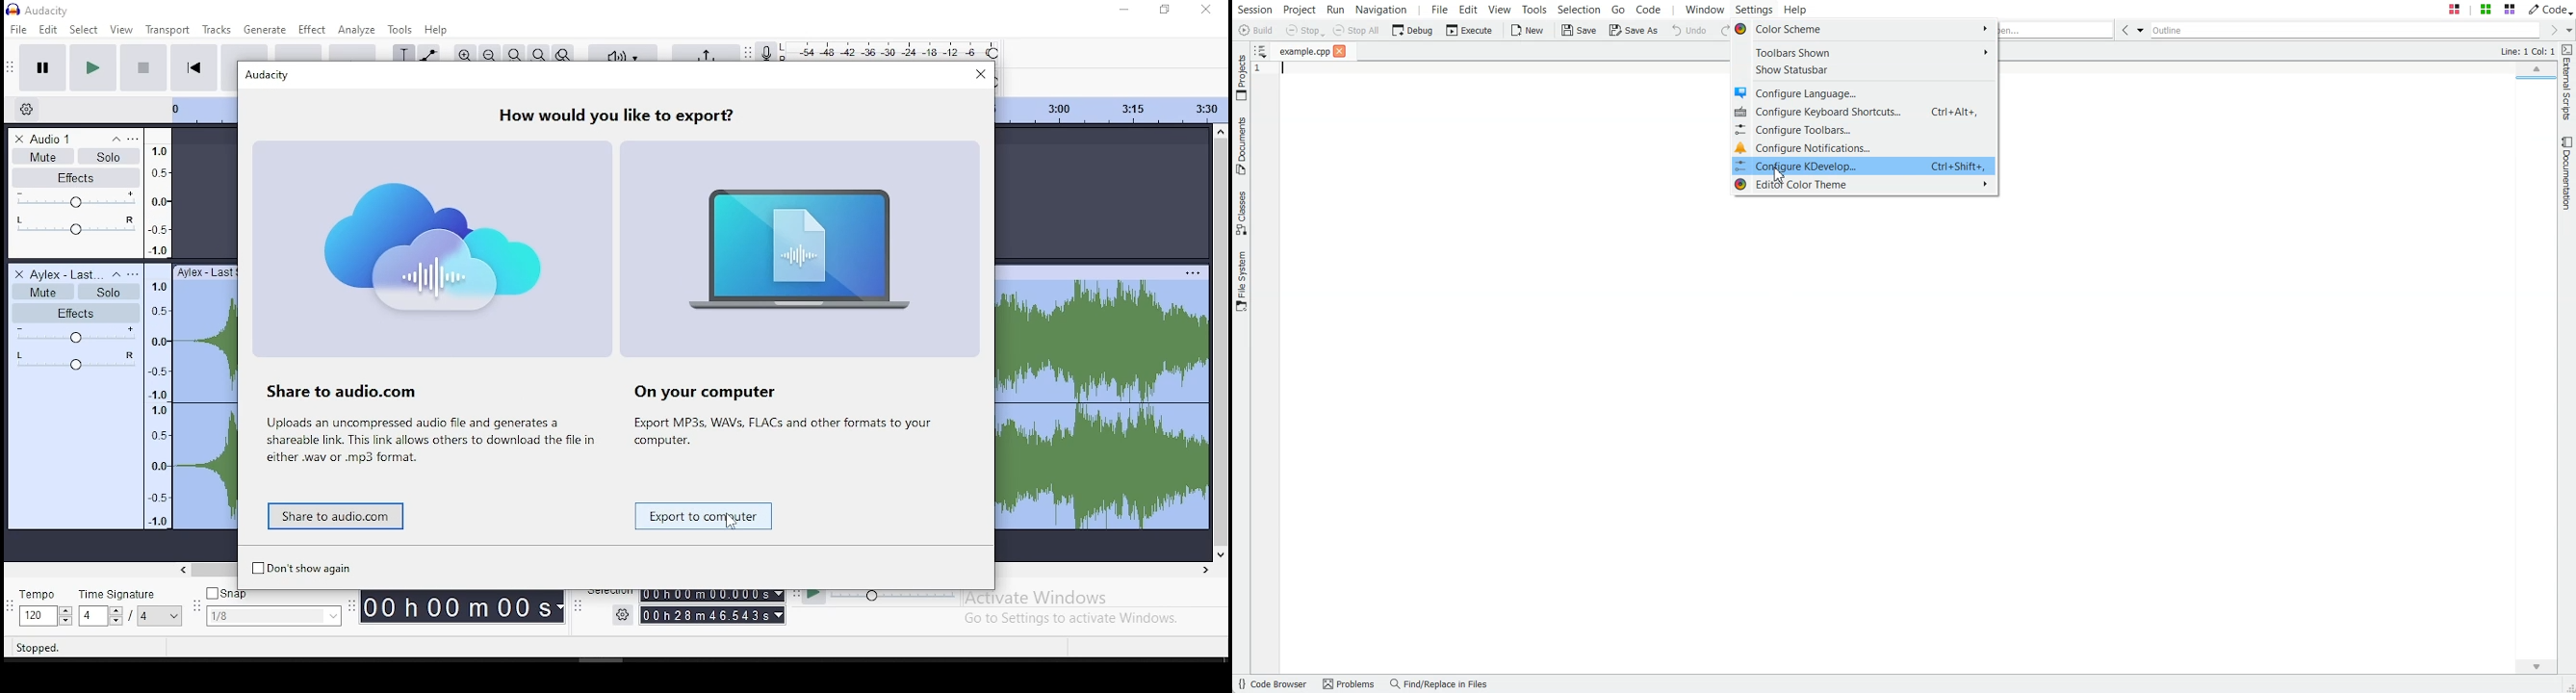 This screenshot has height=700, width=2576. What do you see at coordinates (1689, 31) in the screenshot?
I see `Undo` at bounding box center [1689, 31].